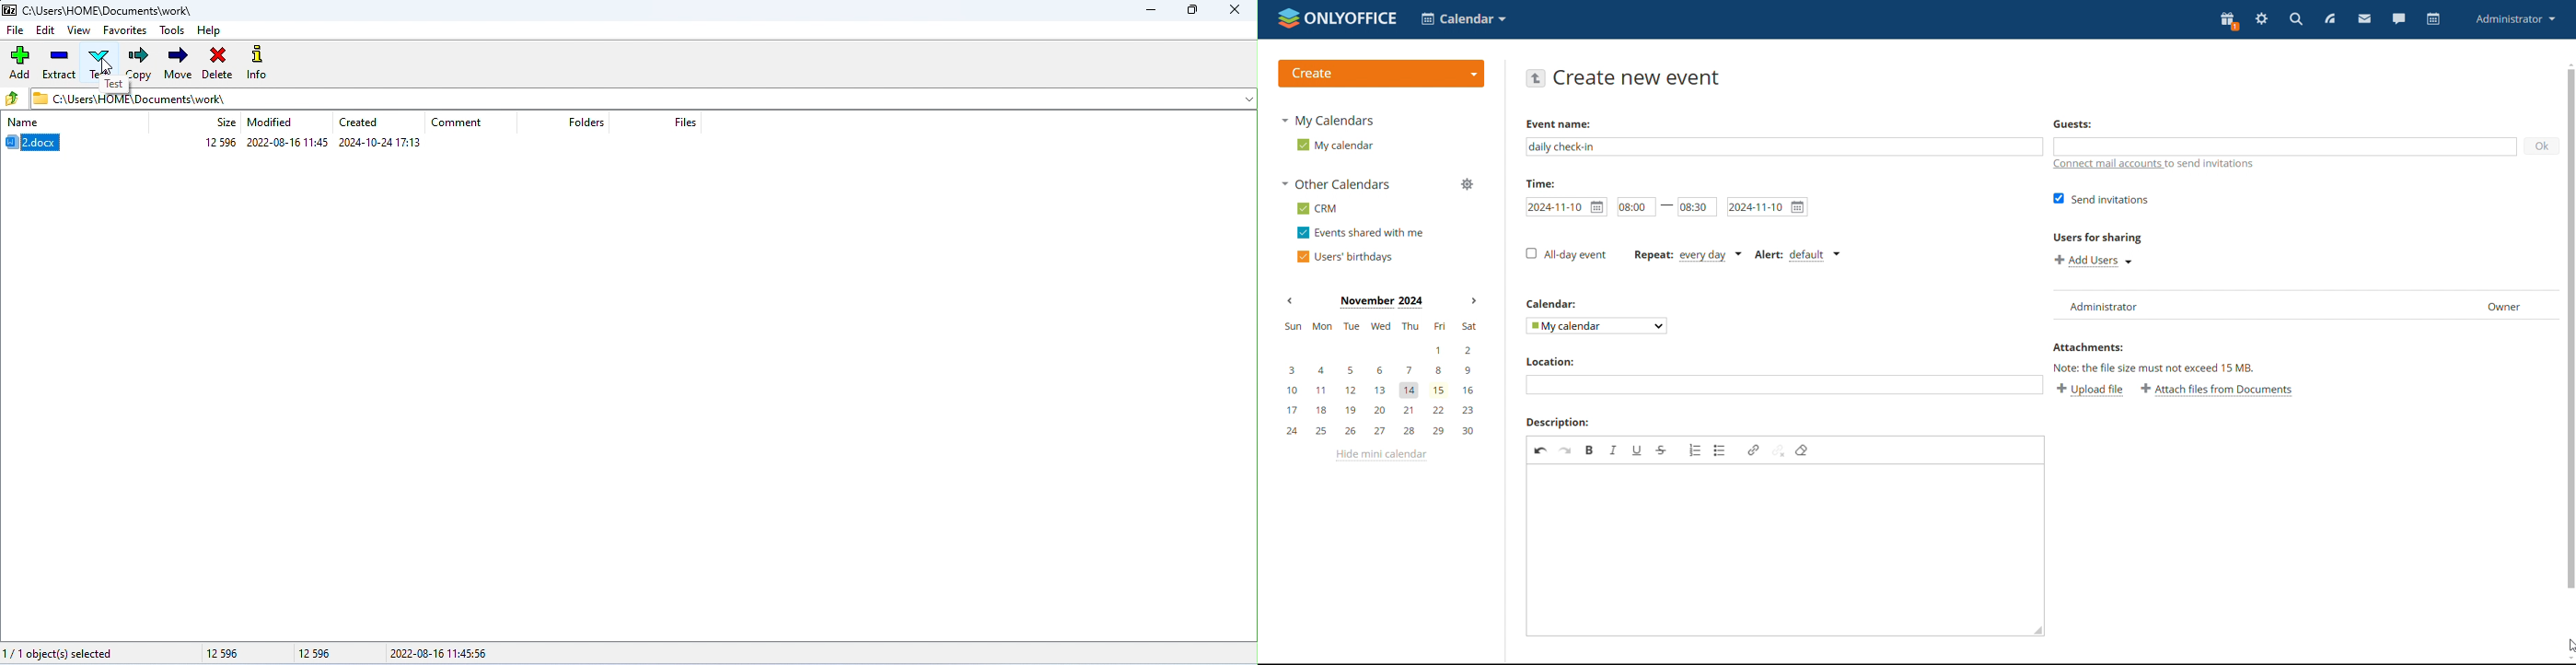 This screenshot has height=672, width=2576. What do you see at coordinates (2104, 238) in the screenshot?
I see `users for sharing:` at bounding box center [2104, 238].